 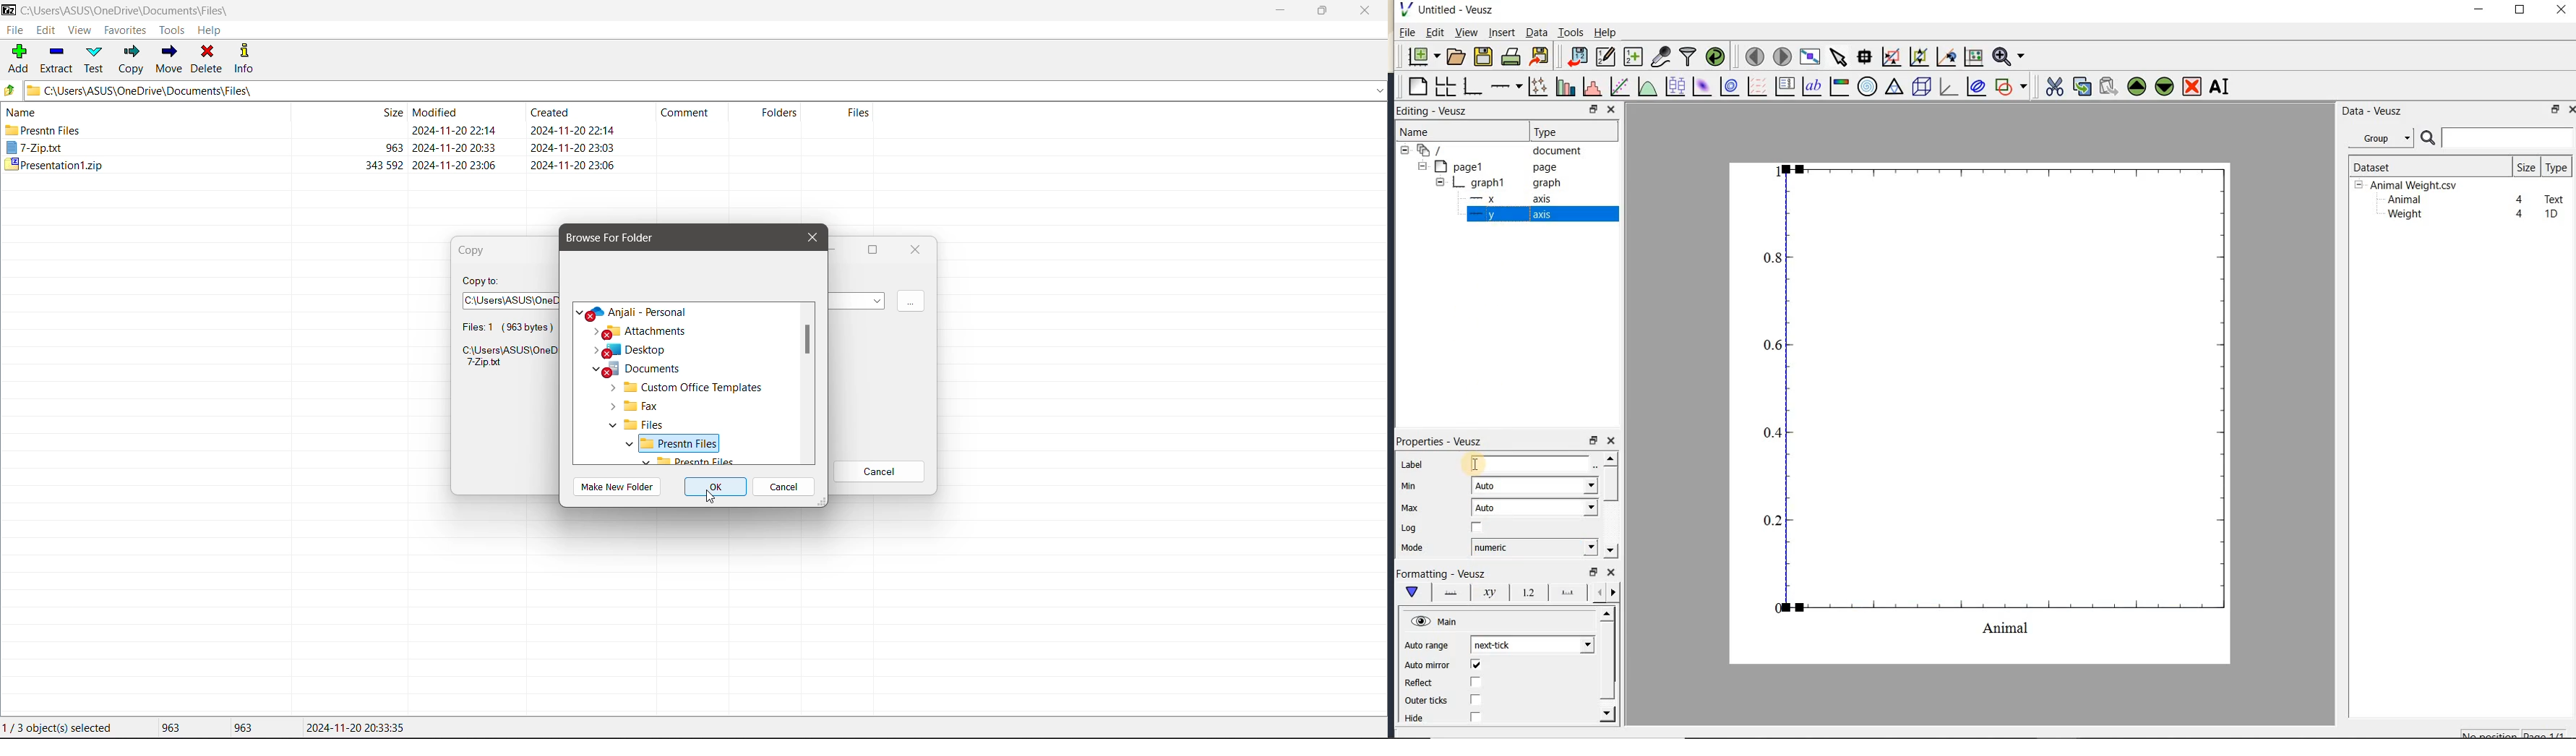 I want to click on Browse for Folder, so click(x=617, y=238).